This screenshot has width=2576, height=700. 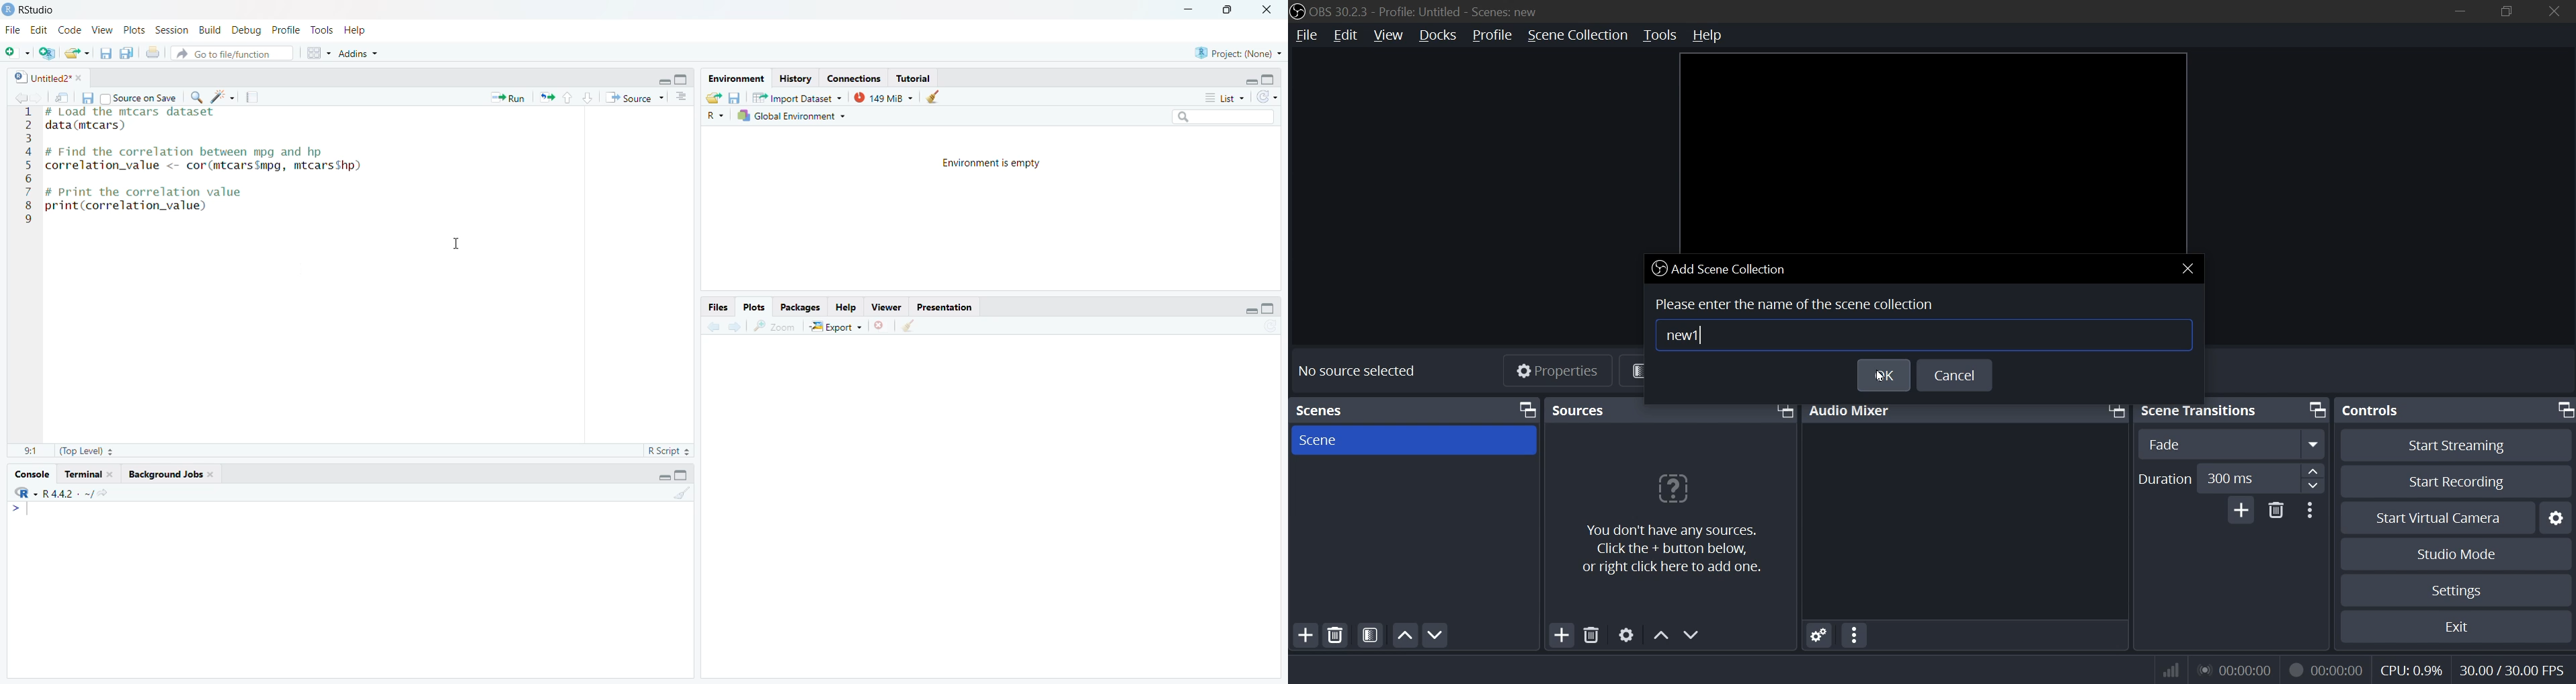 I want to click on 149kib used by R session (Source: Windows System), so click(x=888, y=97).